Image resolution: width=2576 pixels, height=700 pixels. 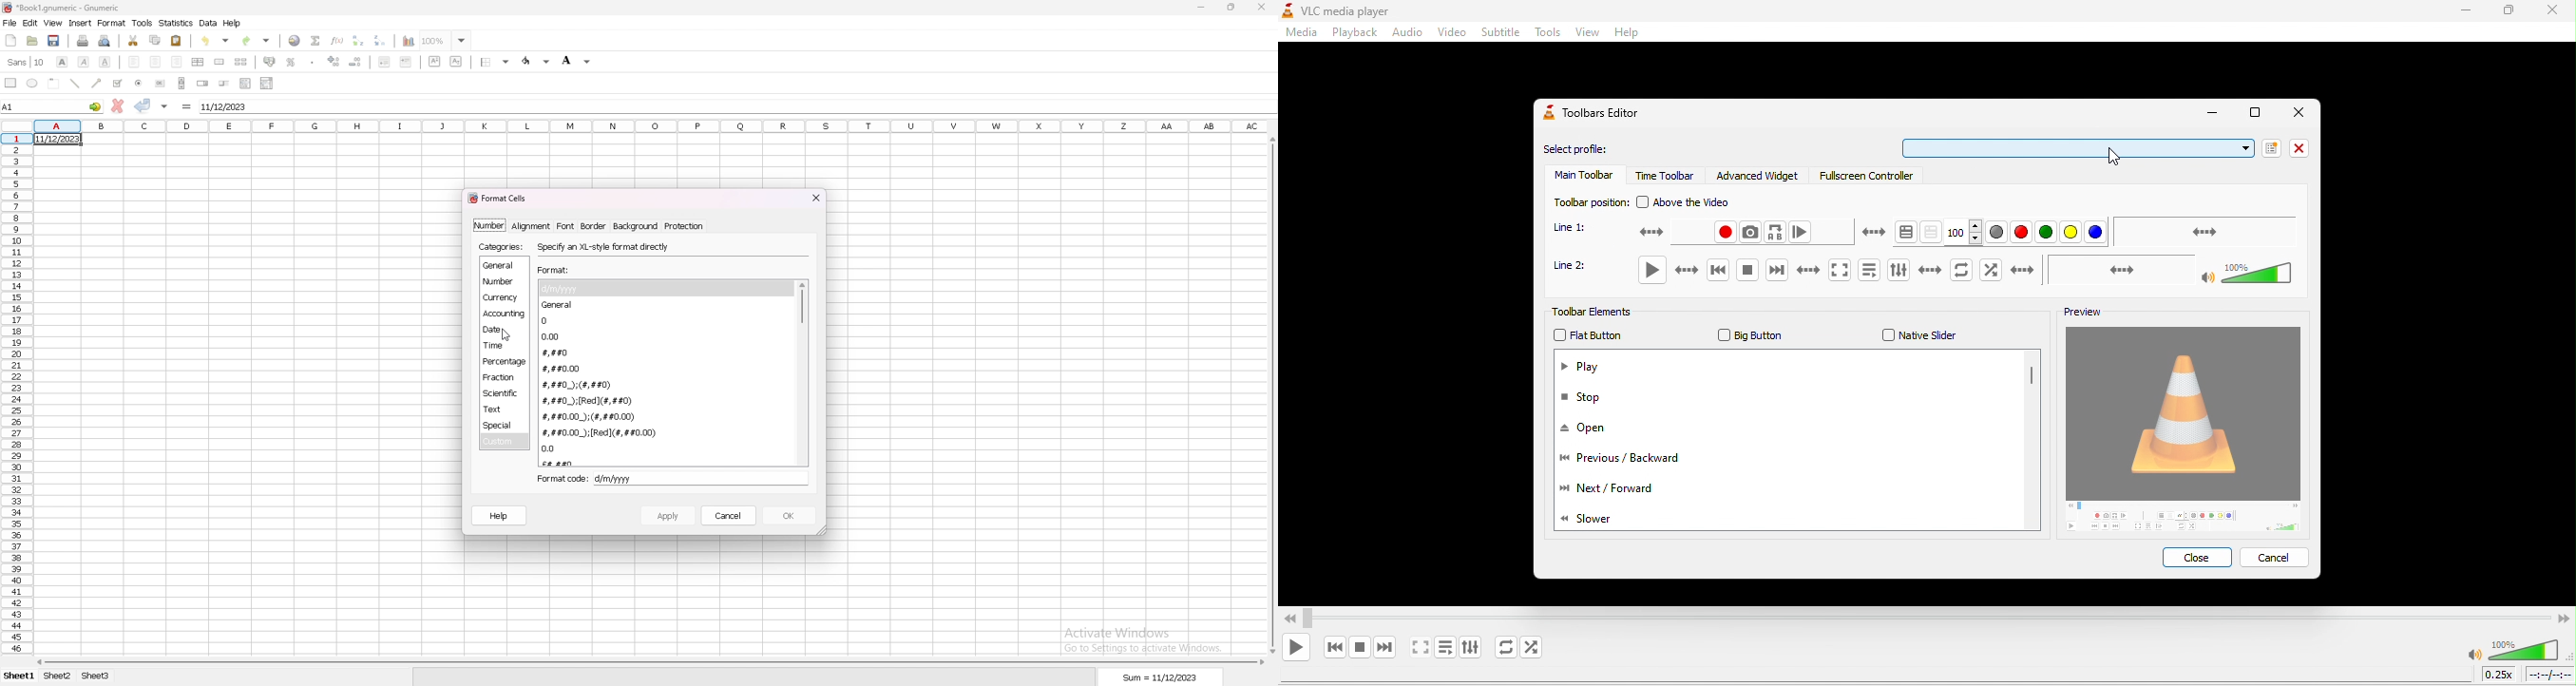 What do you see at coordinates (53, 41) in the screenshot?
I see `save` at bounding box center [53, 41].